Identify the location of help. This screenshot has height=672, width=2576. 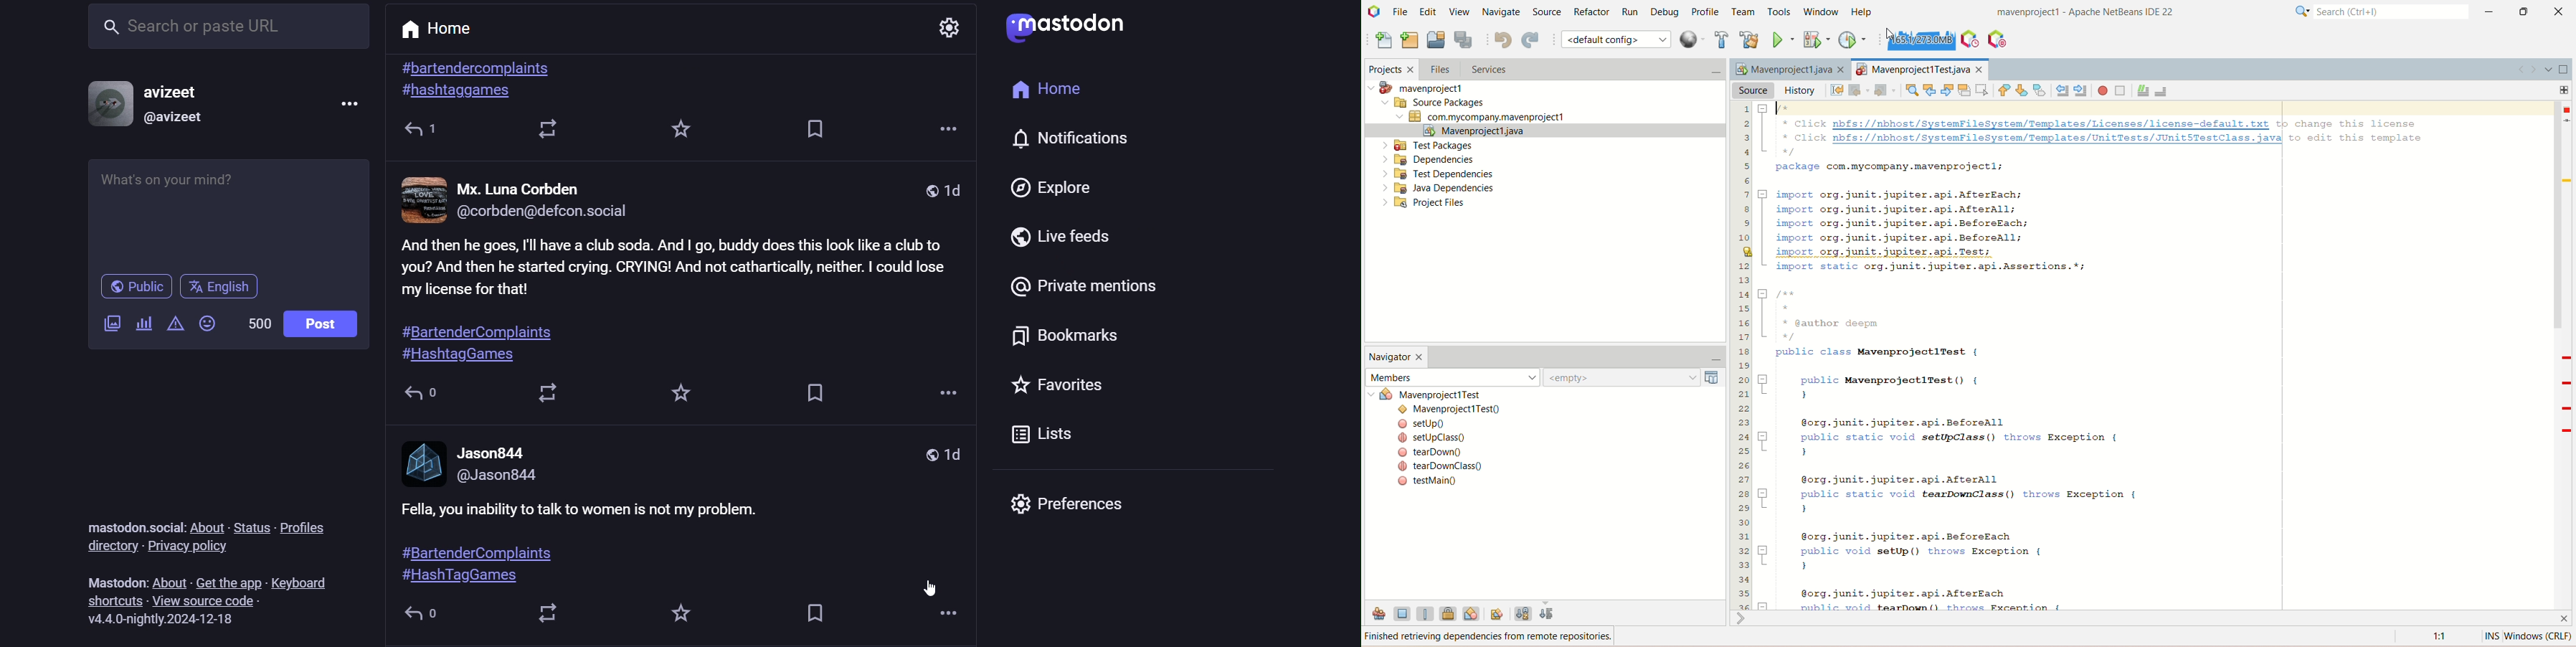
(1865, 11).